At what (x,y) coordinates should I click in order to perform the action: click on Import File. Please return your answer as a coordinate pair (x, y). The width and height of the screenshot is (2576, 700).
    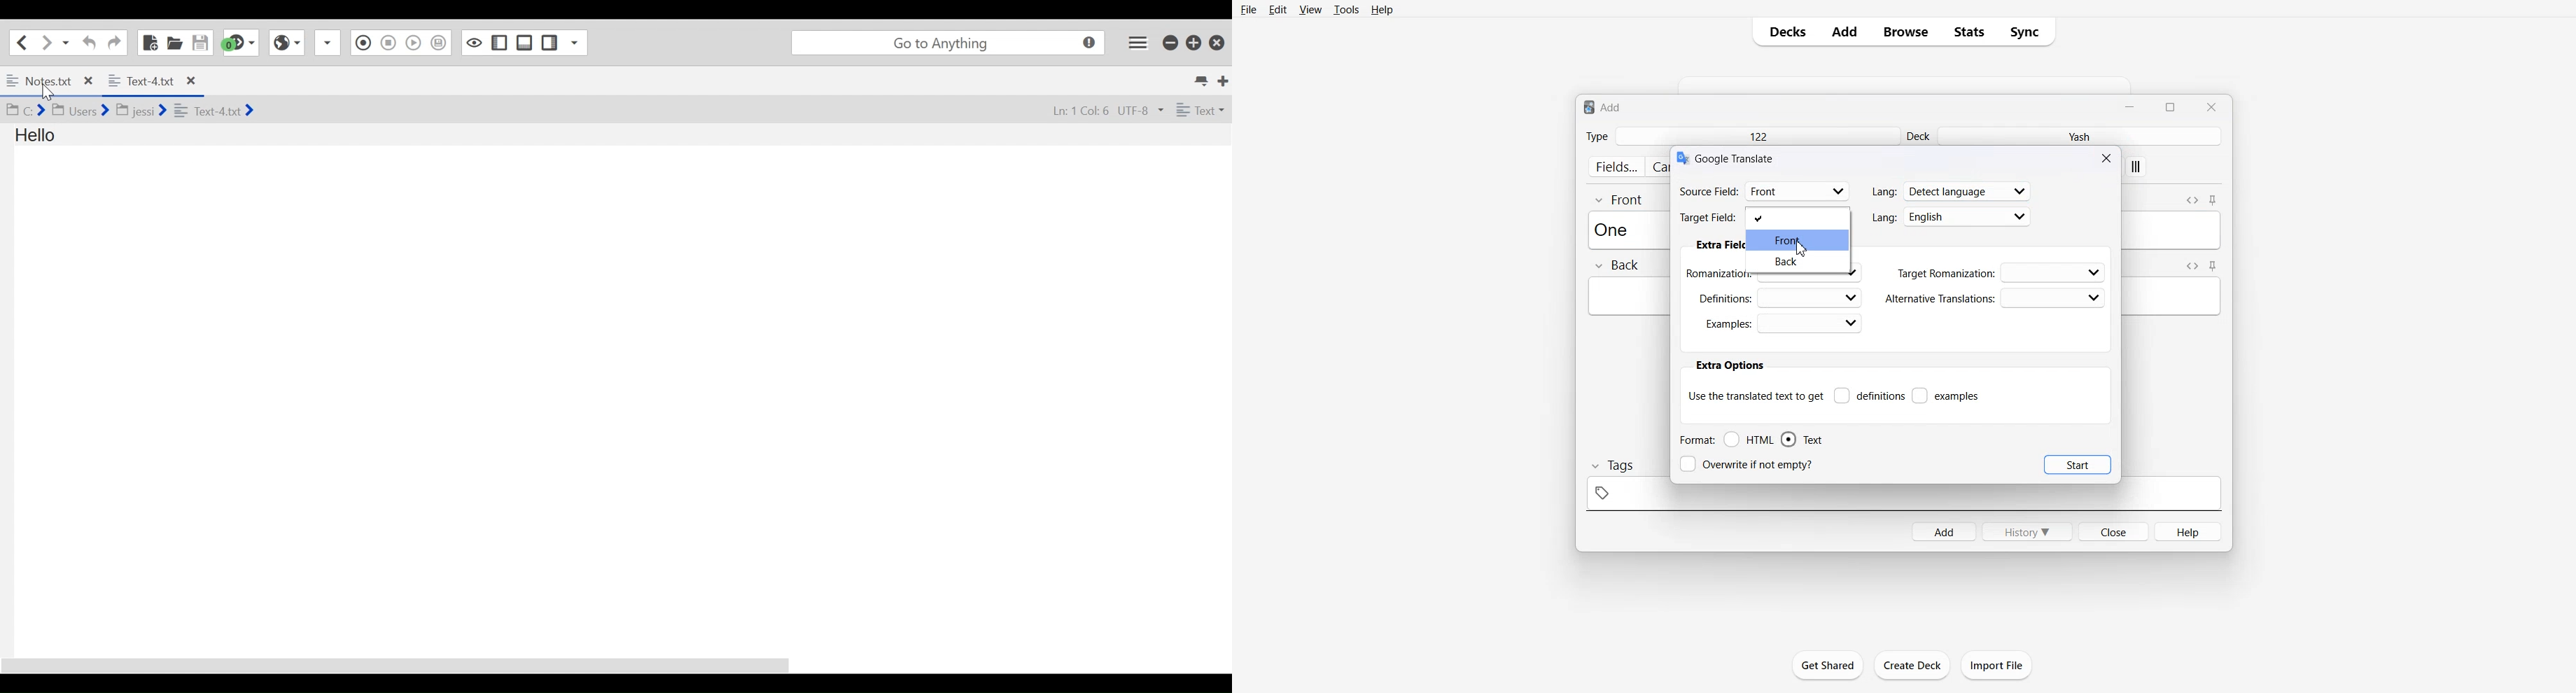
    Looking at the image, I should click on (1997, 665).